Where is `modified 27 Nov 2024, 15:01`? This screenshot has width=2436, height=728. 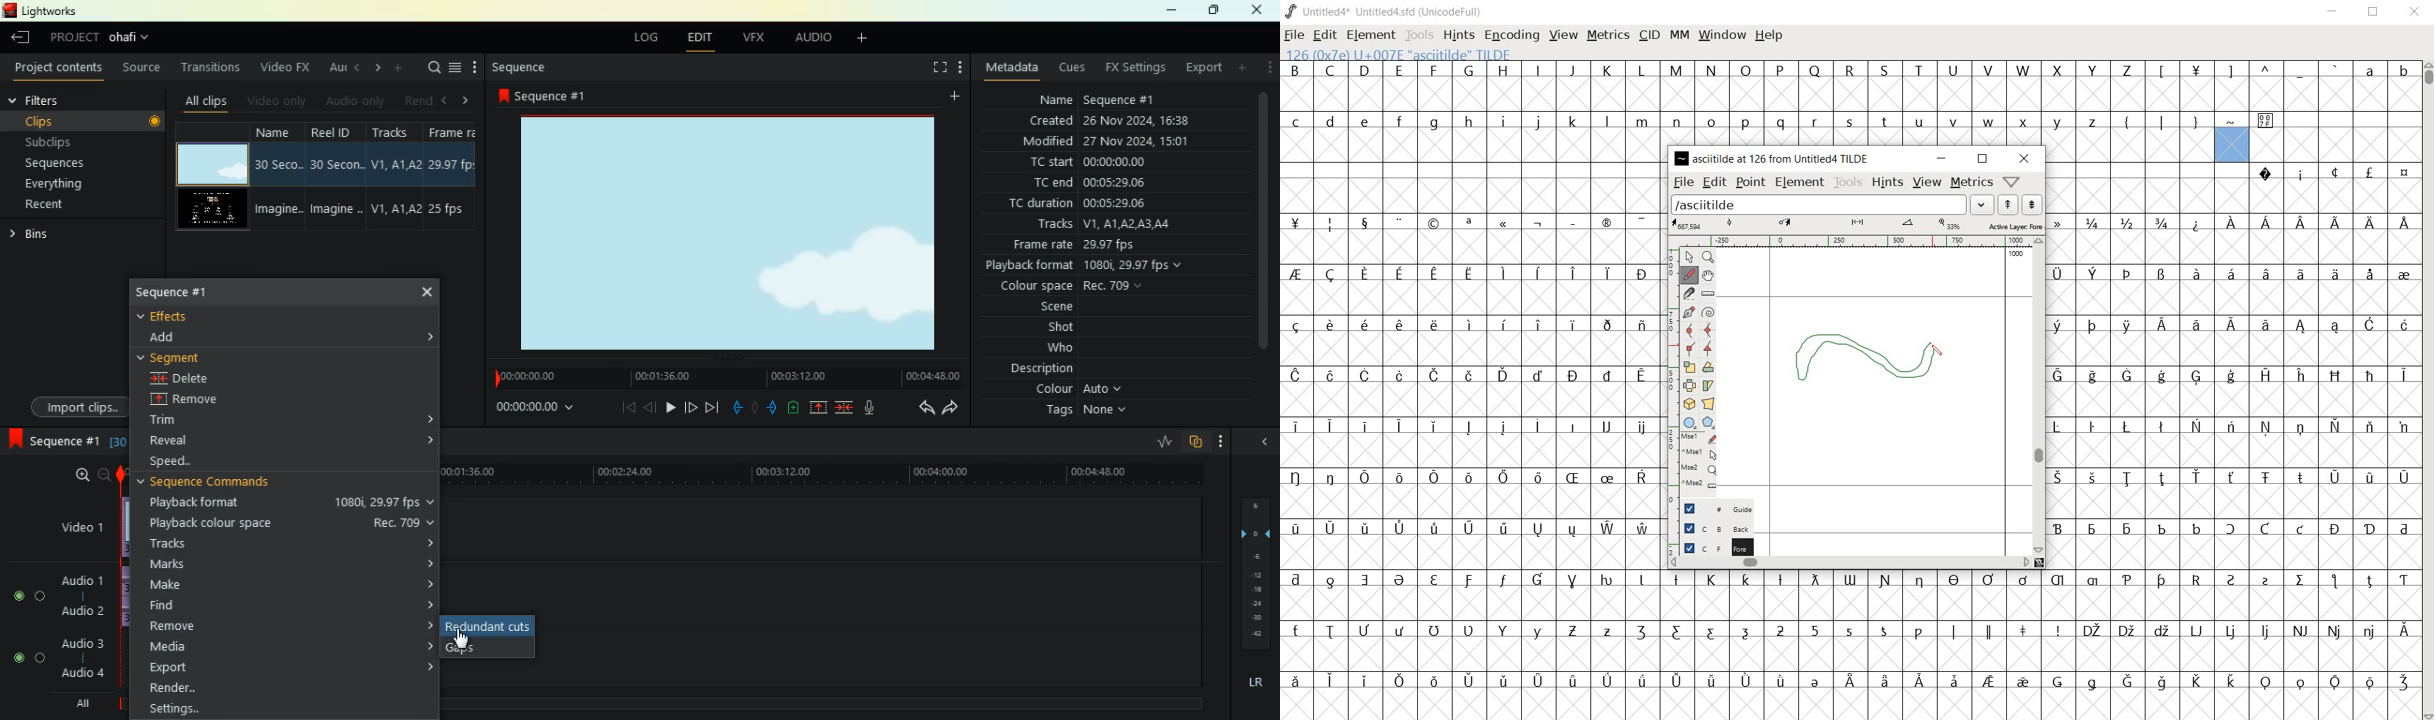 modified 27 Nov 2024, 15:01 is located at coordinates (1112, 141).